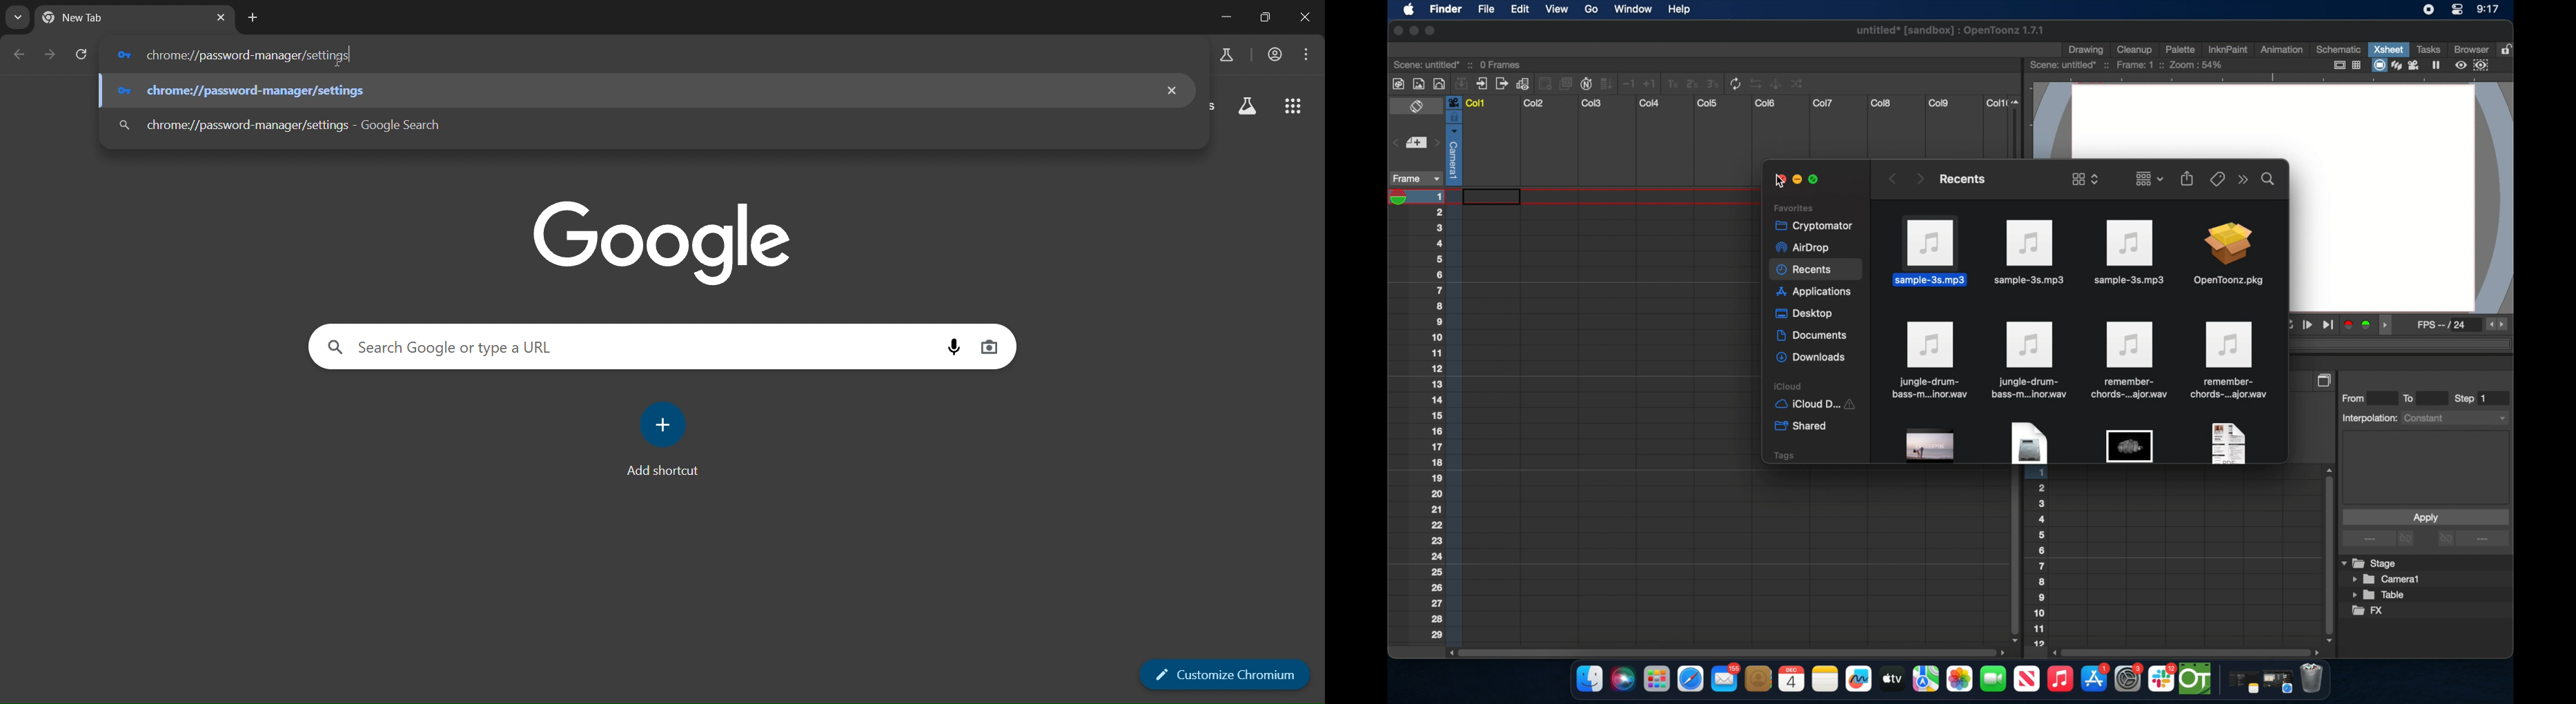 The height and width of the screenshot is (728, 2576). What do you see at coordinates (82, 54) in the screenshot?
I see `reload page` at bounding box center [82, 54].